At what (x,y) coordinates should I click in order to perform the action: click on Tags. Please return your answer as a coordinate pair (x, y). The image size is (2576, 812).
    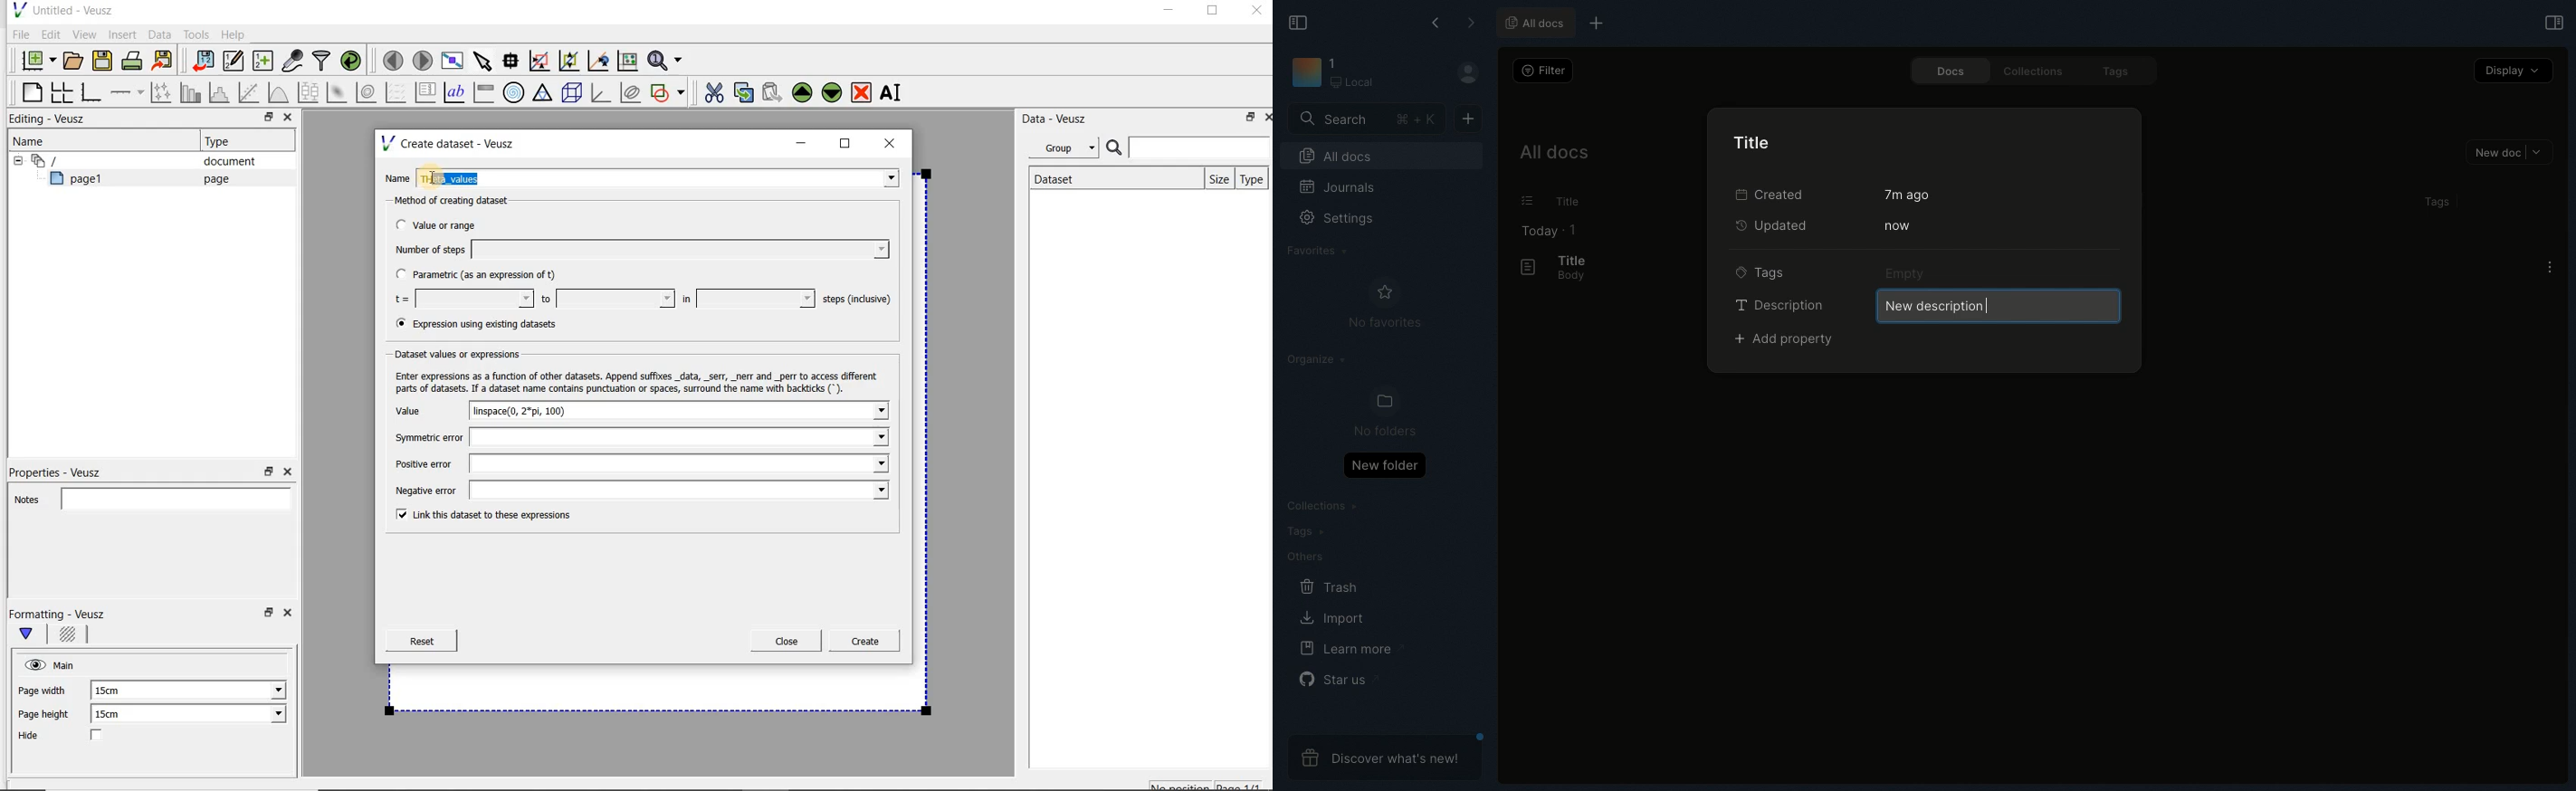
    Looking at the image, I should click on (1760, 271).